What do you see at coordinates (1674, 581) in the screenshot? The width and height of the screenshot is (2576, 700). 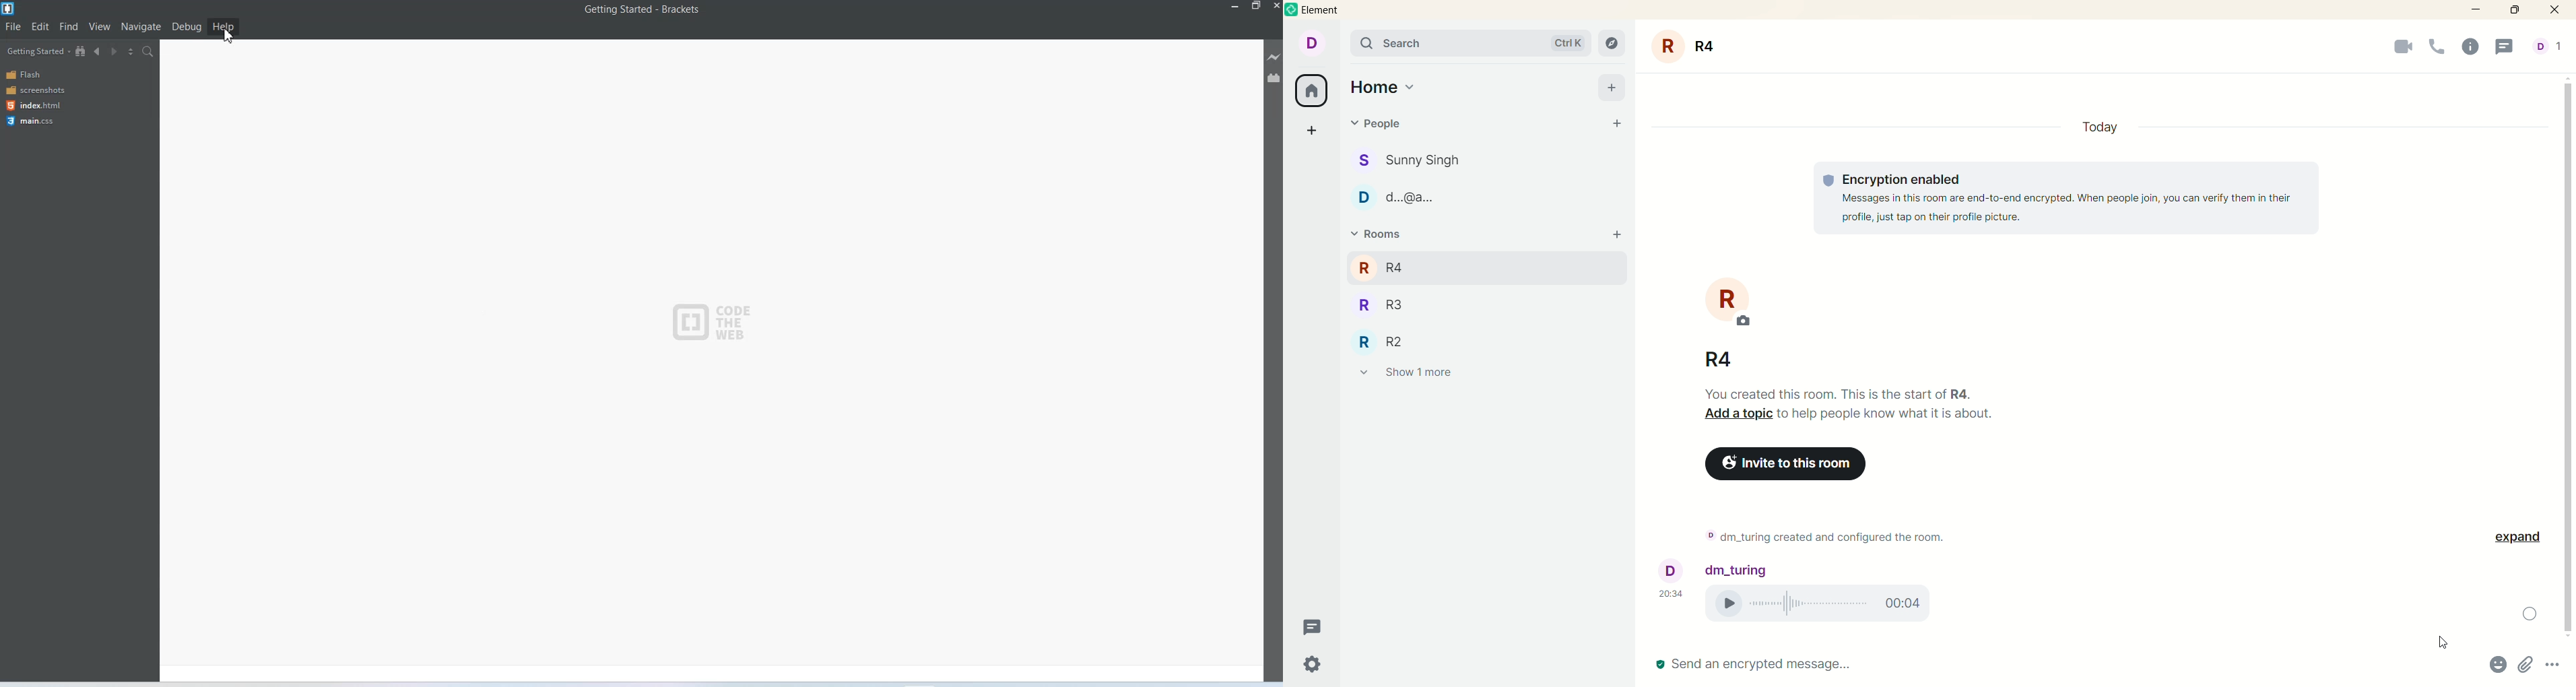 I see `` at bounding box center [1674, 581].